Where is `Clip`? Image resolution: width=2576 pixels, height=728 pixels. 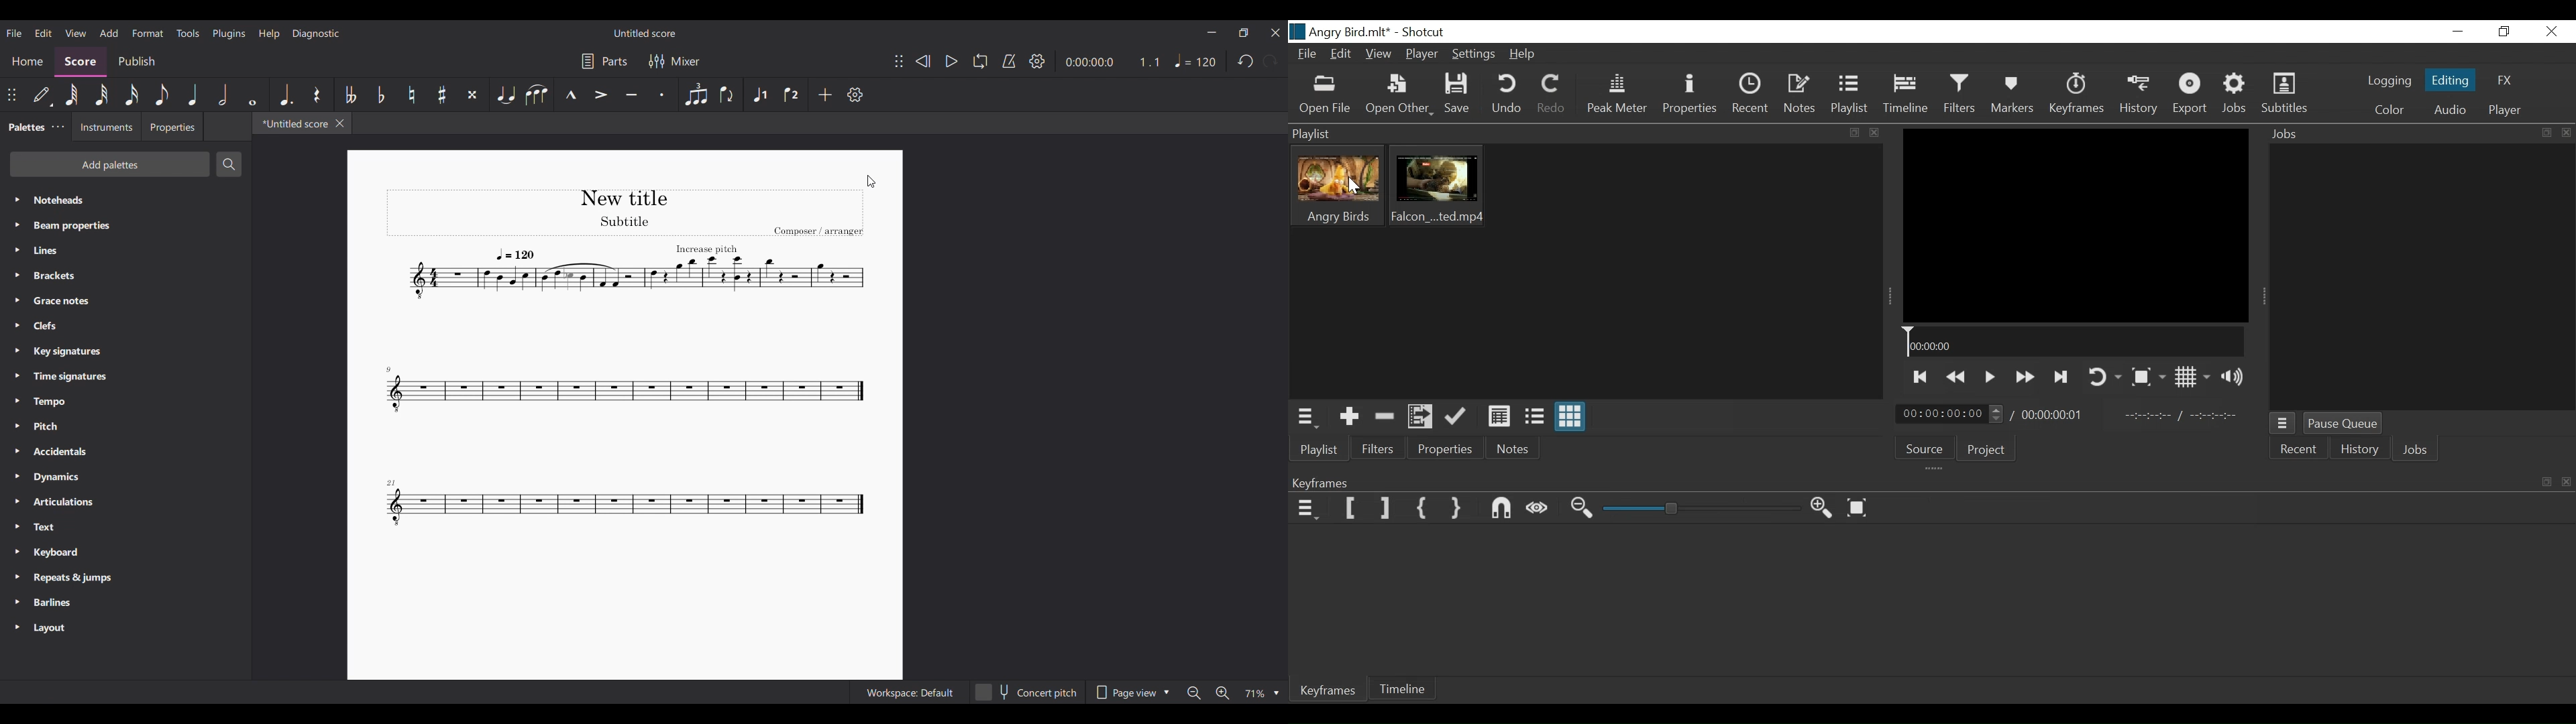 Clip is located at coordinates (1343, 187).